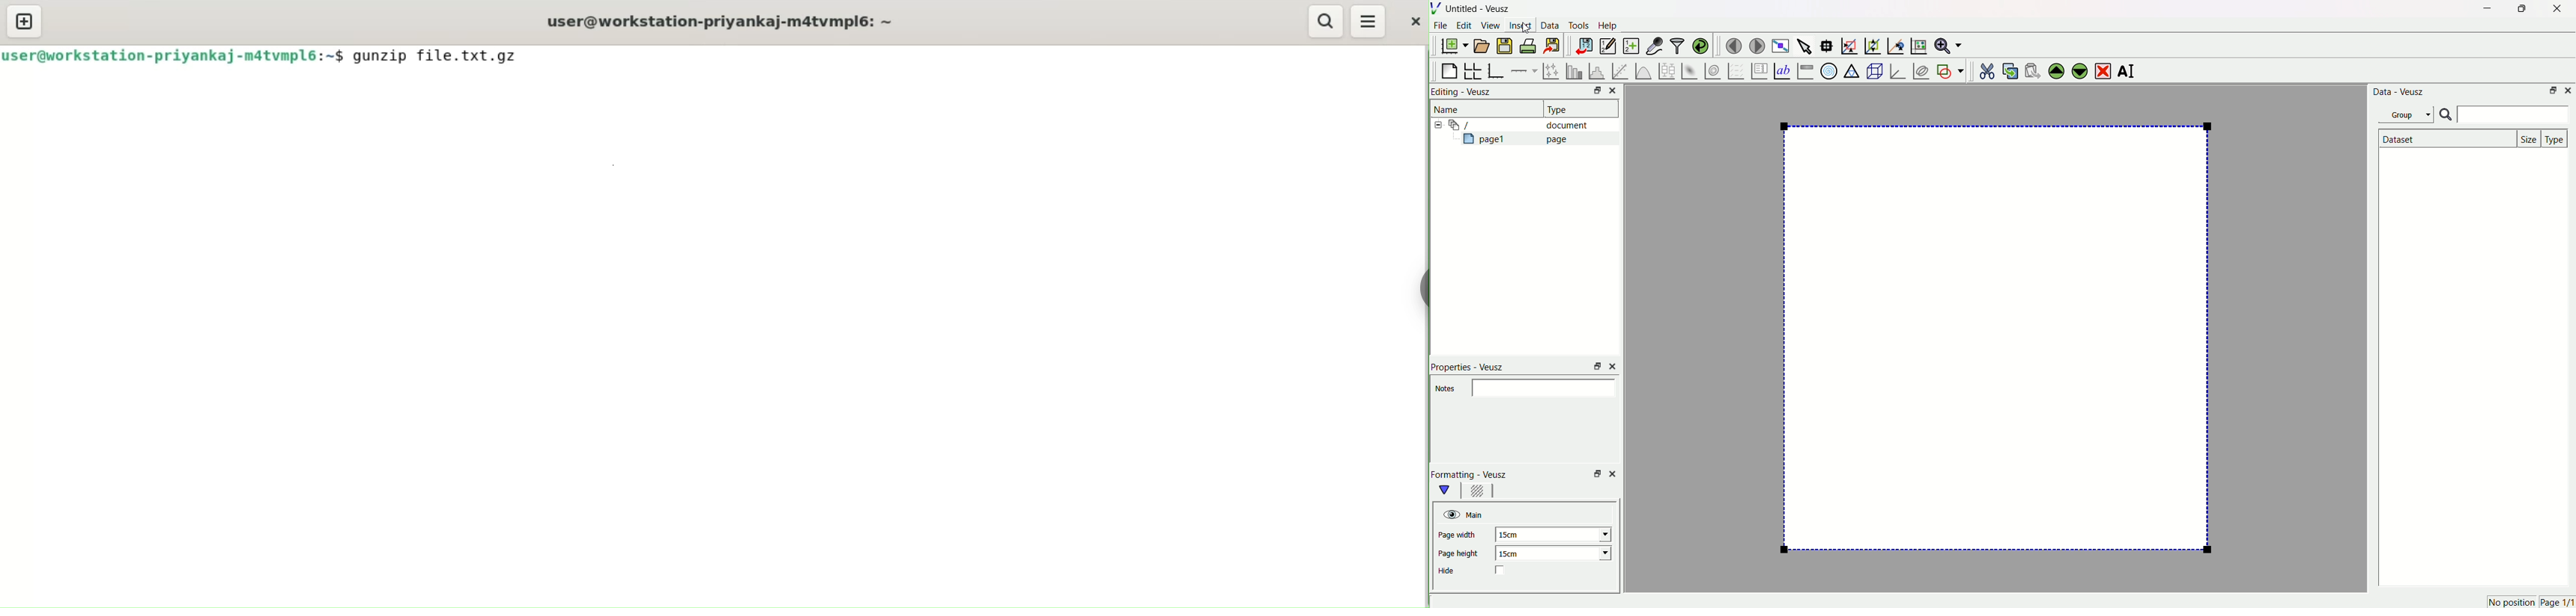 This screenshot has height=616, width=2576. Describe the element at coordinates (1550, 70) in the screenshot. I see `lines and error bars` at that location.